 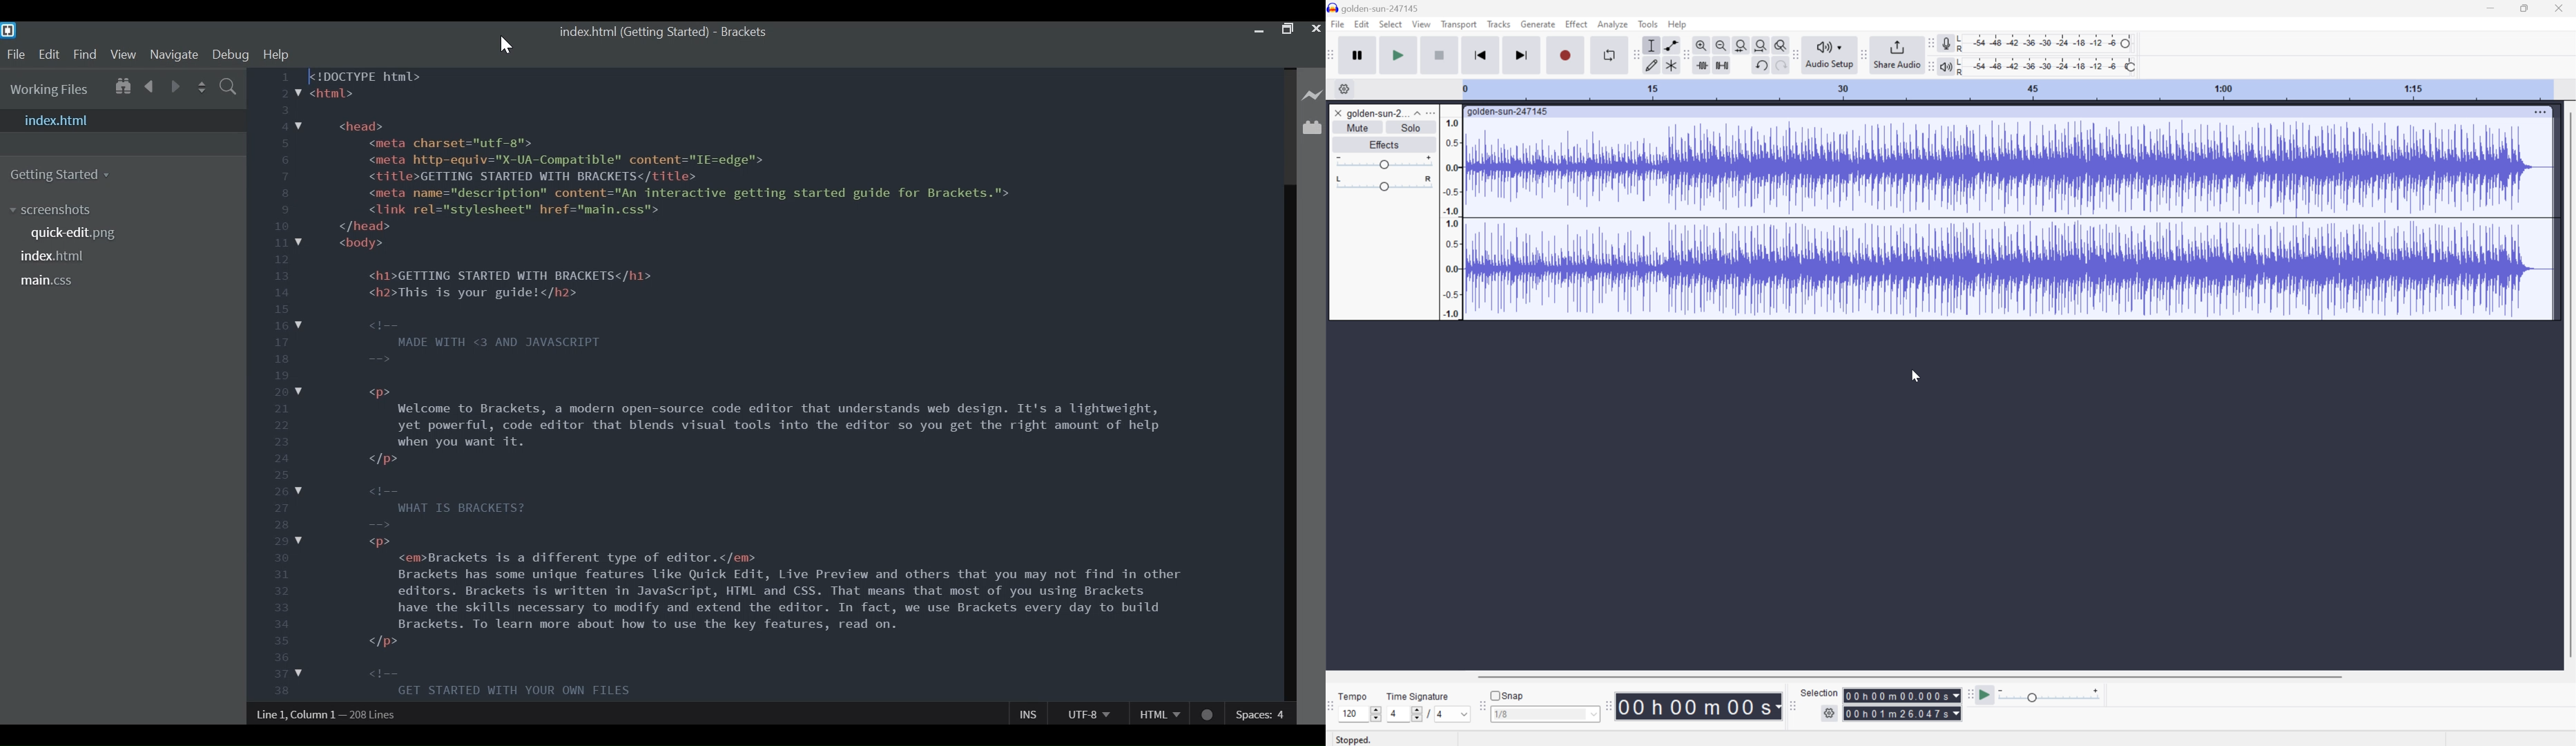 What do you see at coordinates (1367, 113) in the screenshot?
I see `golden-sun` at bounding box center [1367, 113].